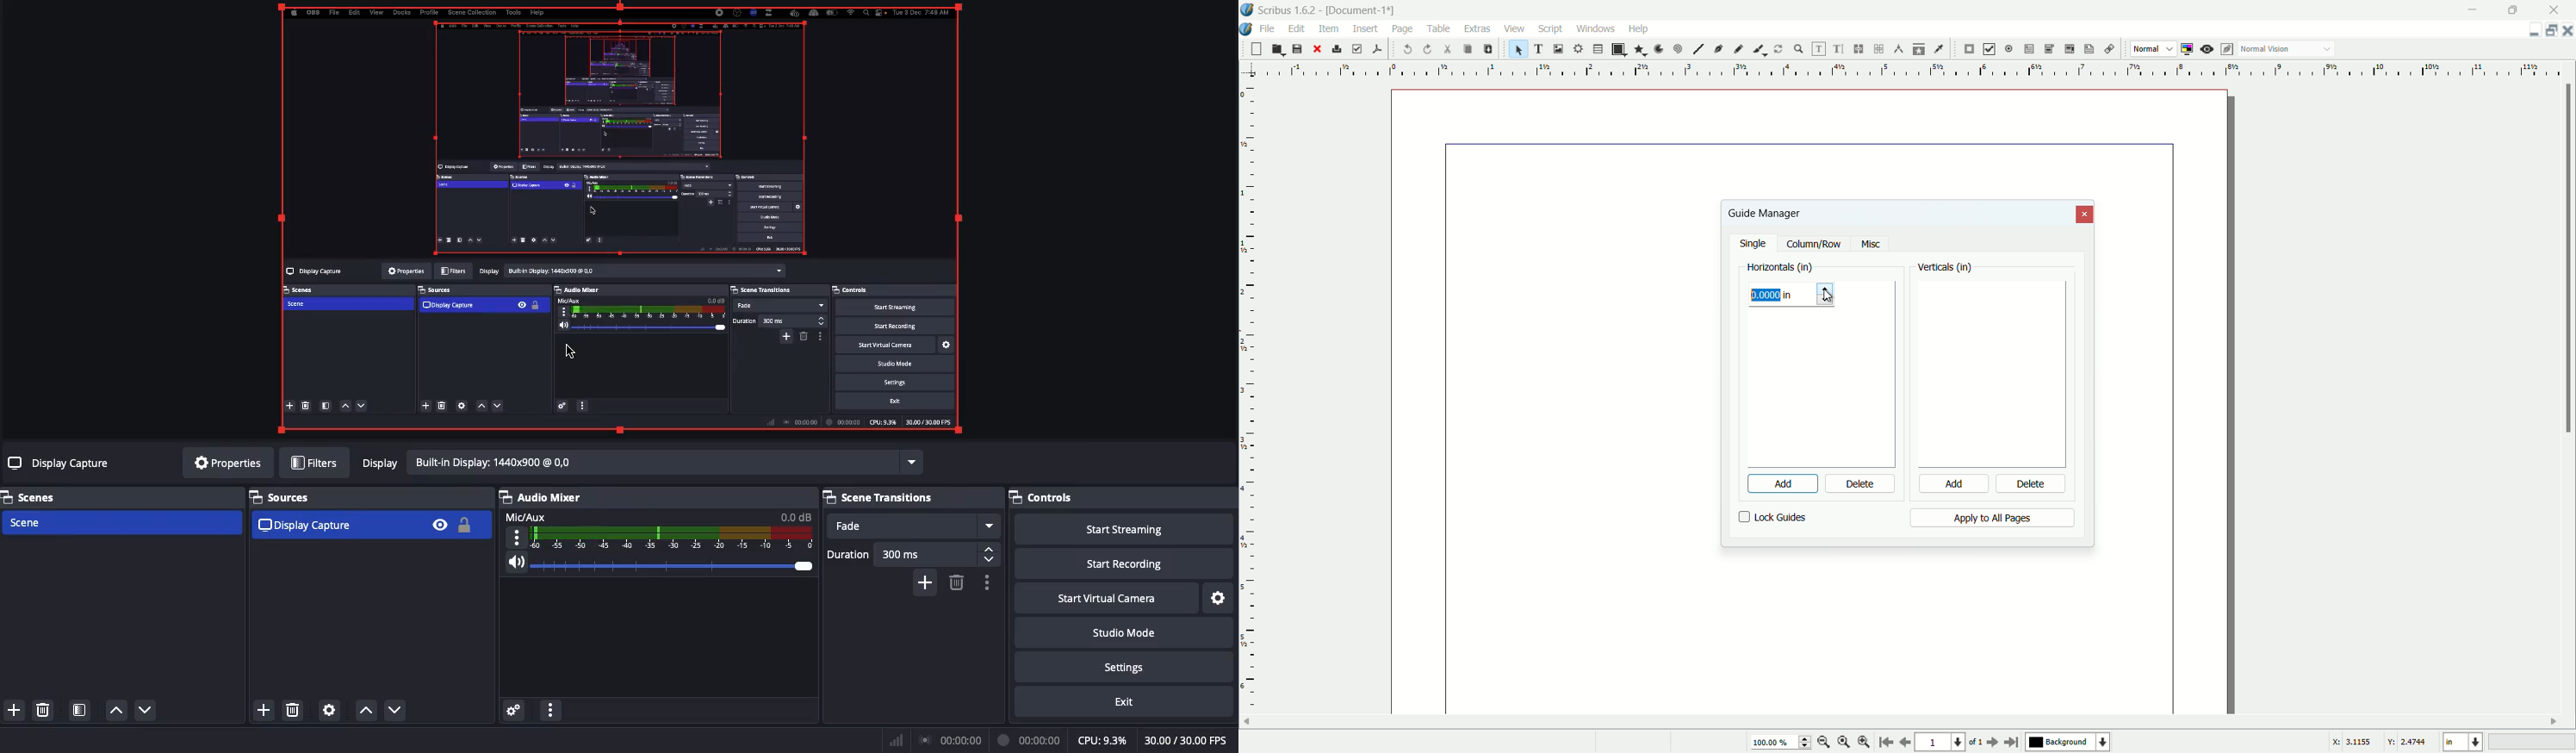 The height and width of the screenshot is (756, 2576). Describe the element at coordinates (661, 529) in the screenshot. I see `Mic/Aux` at that location.